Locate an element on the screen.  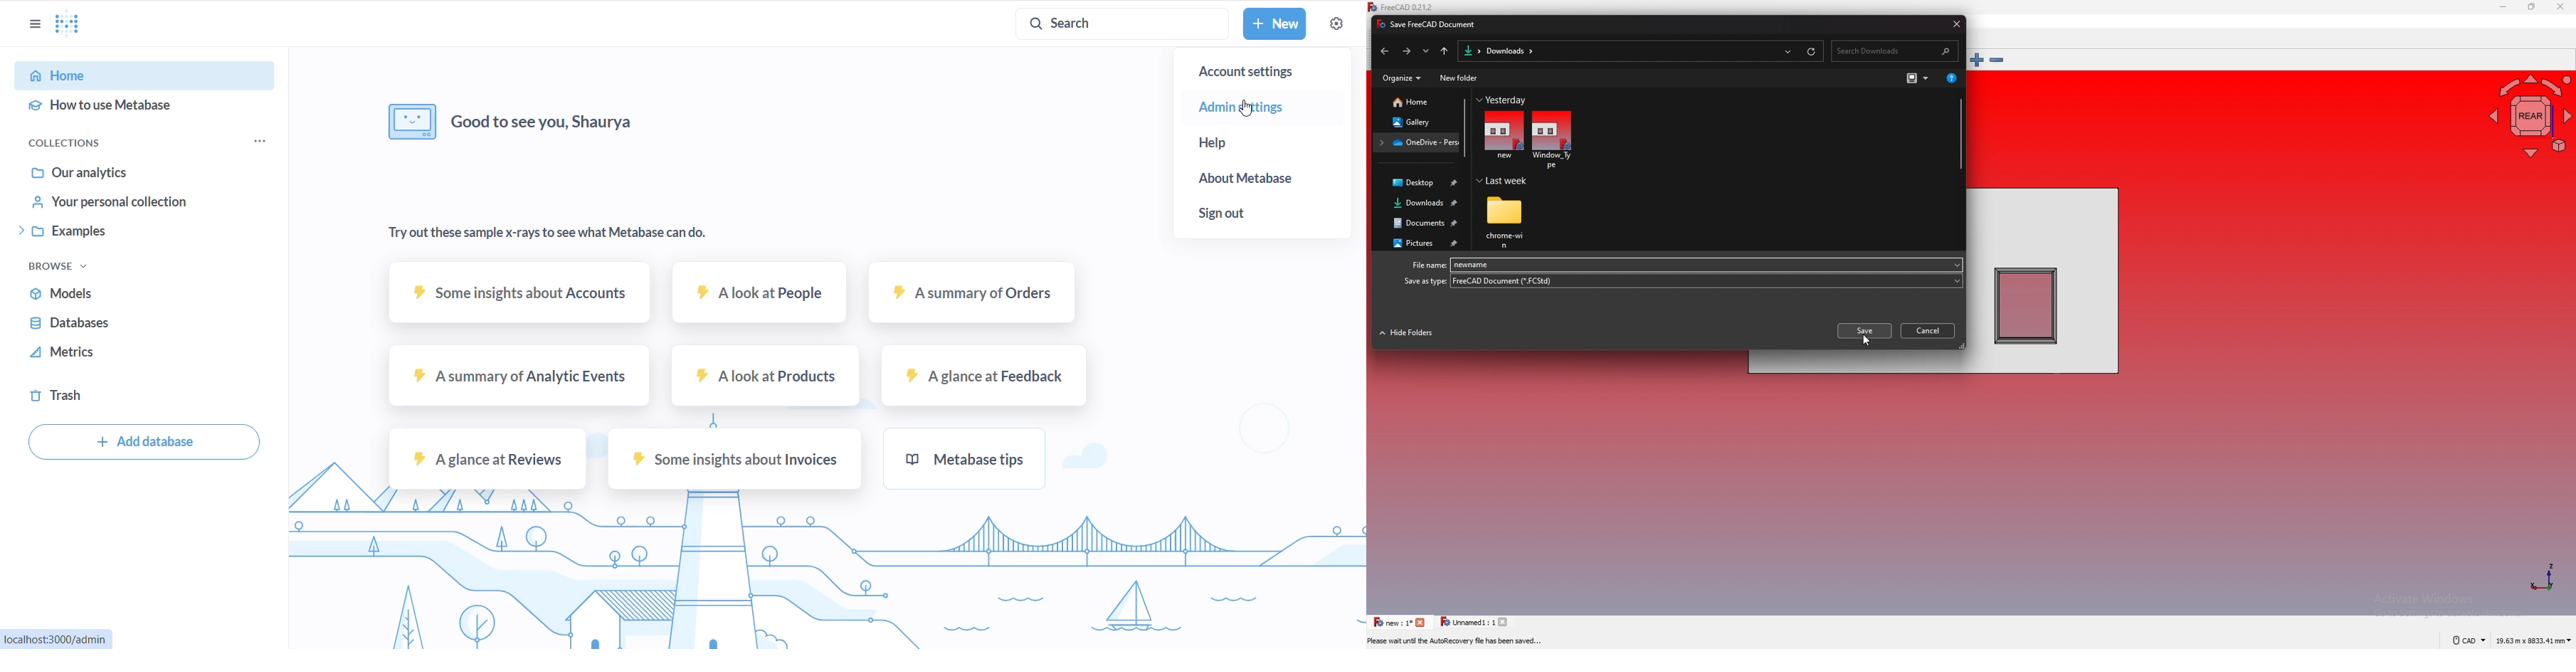
Save as type is located at coordinates (1424, 281).